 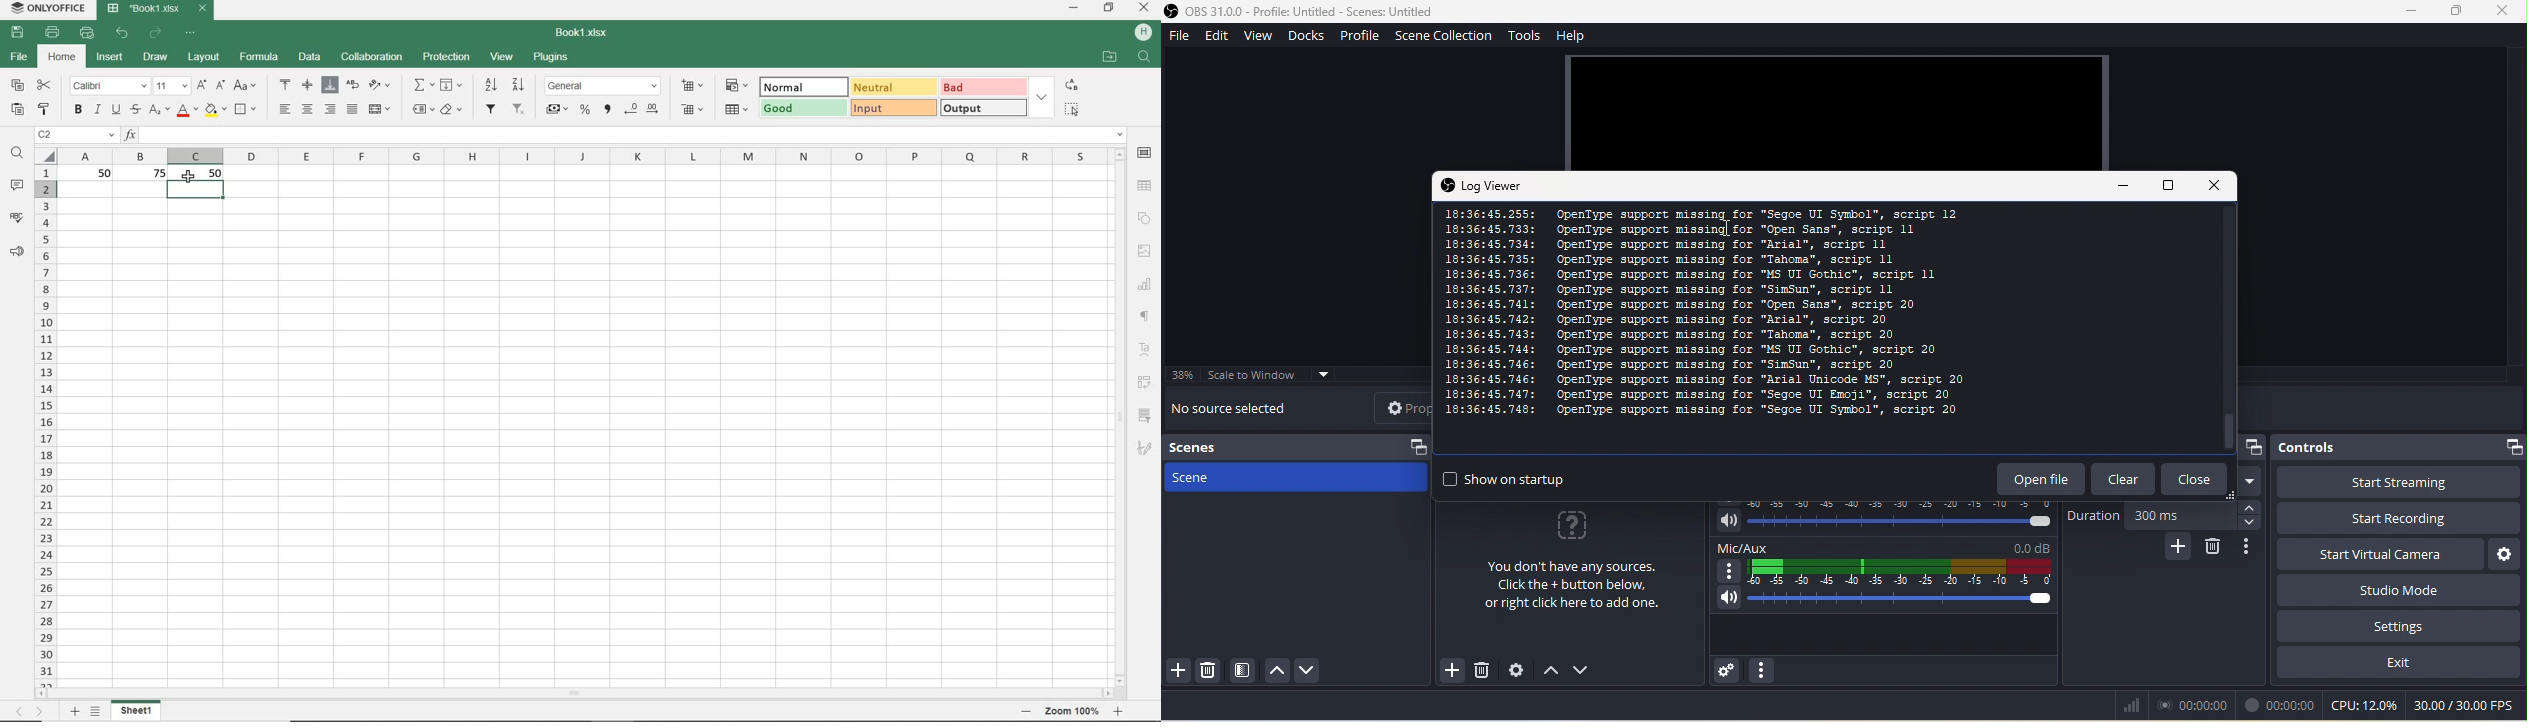 I want to click on mic, so click(x=1883, y=563).